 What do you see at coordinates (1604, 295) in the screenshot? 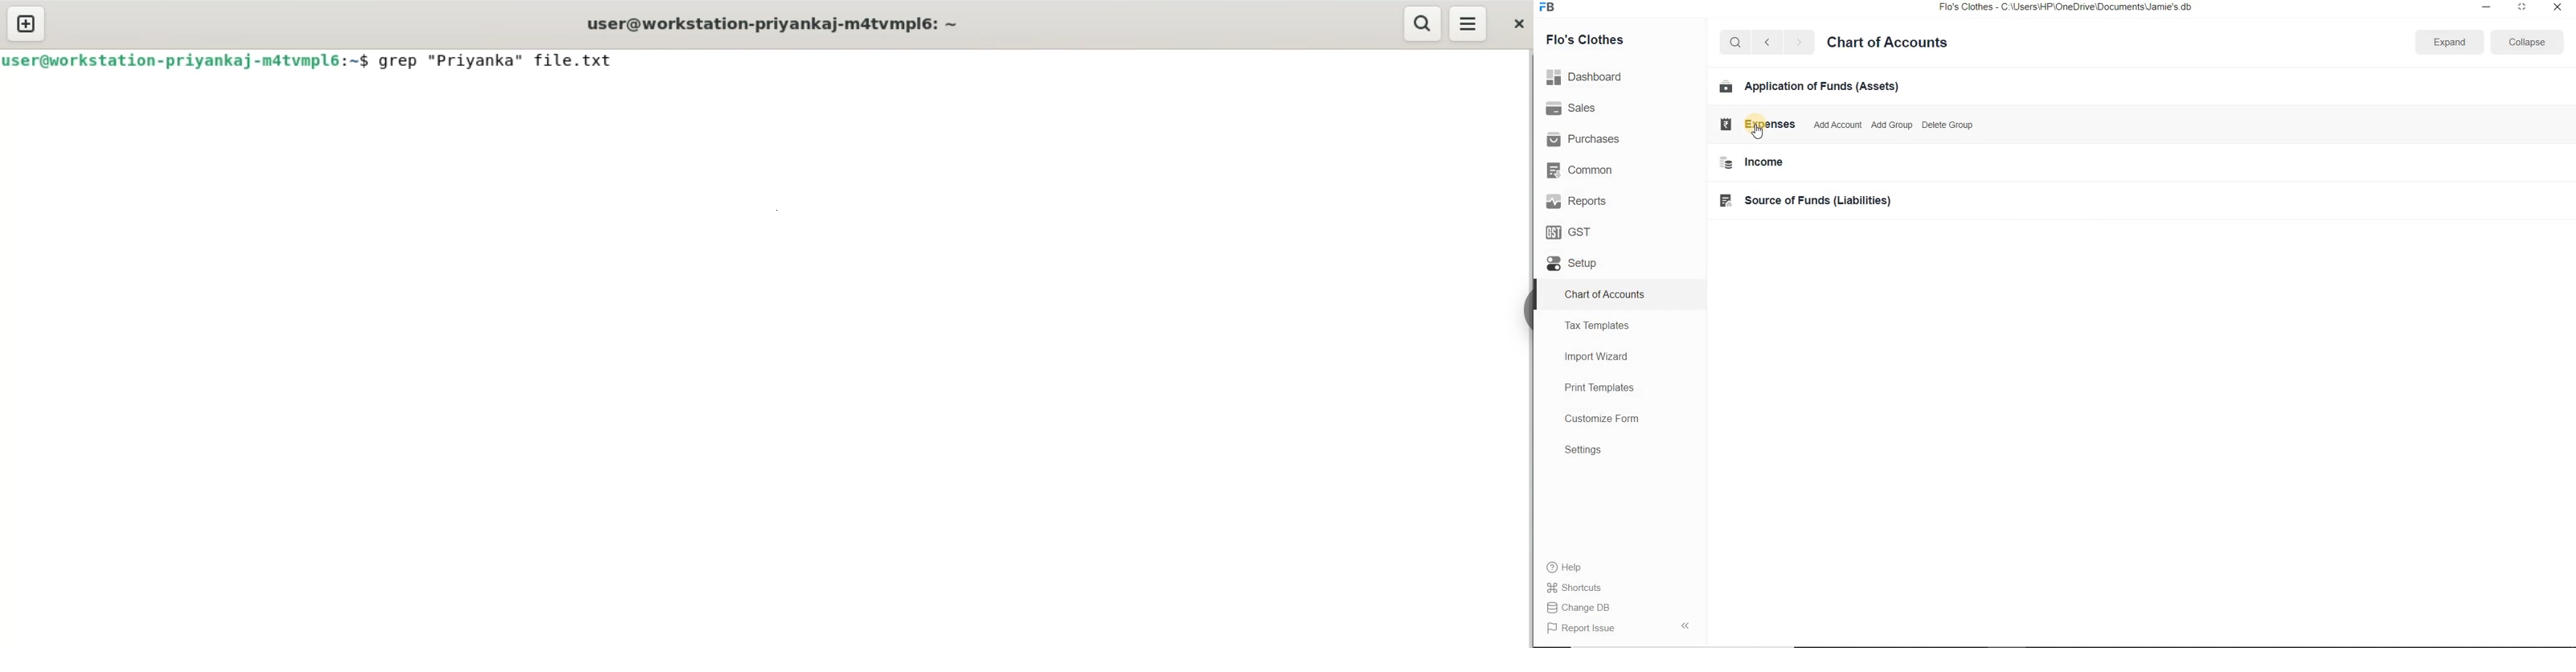
I see `Chart of Accounts` at bounding box center [1604, 295].